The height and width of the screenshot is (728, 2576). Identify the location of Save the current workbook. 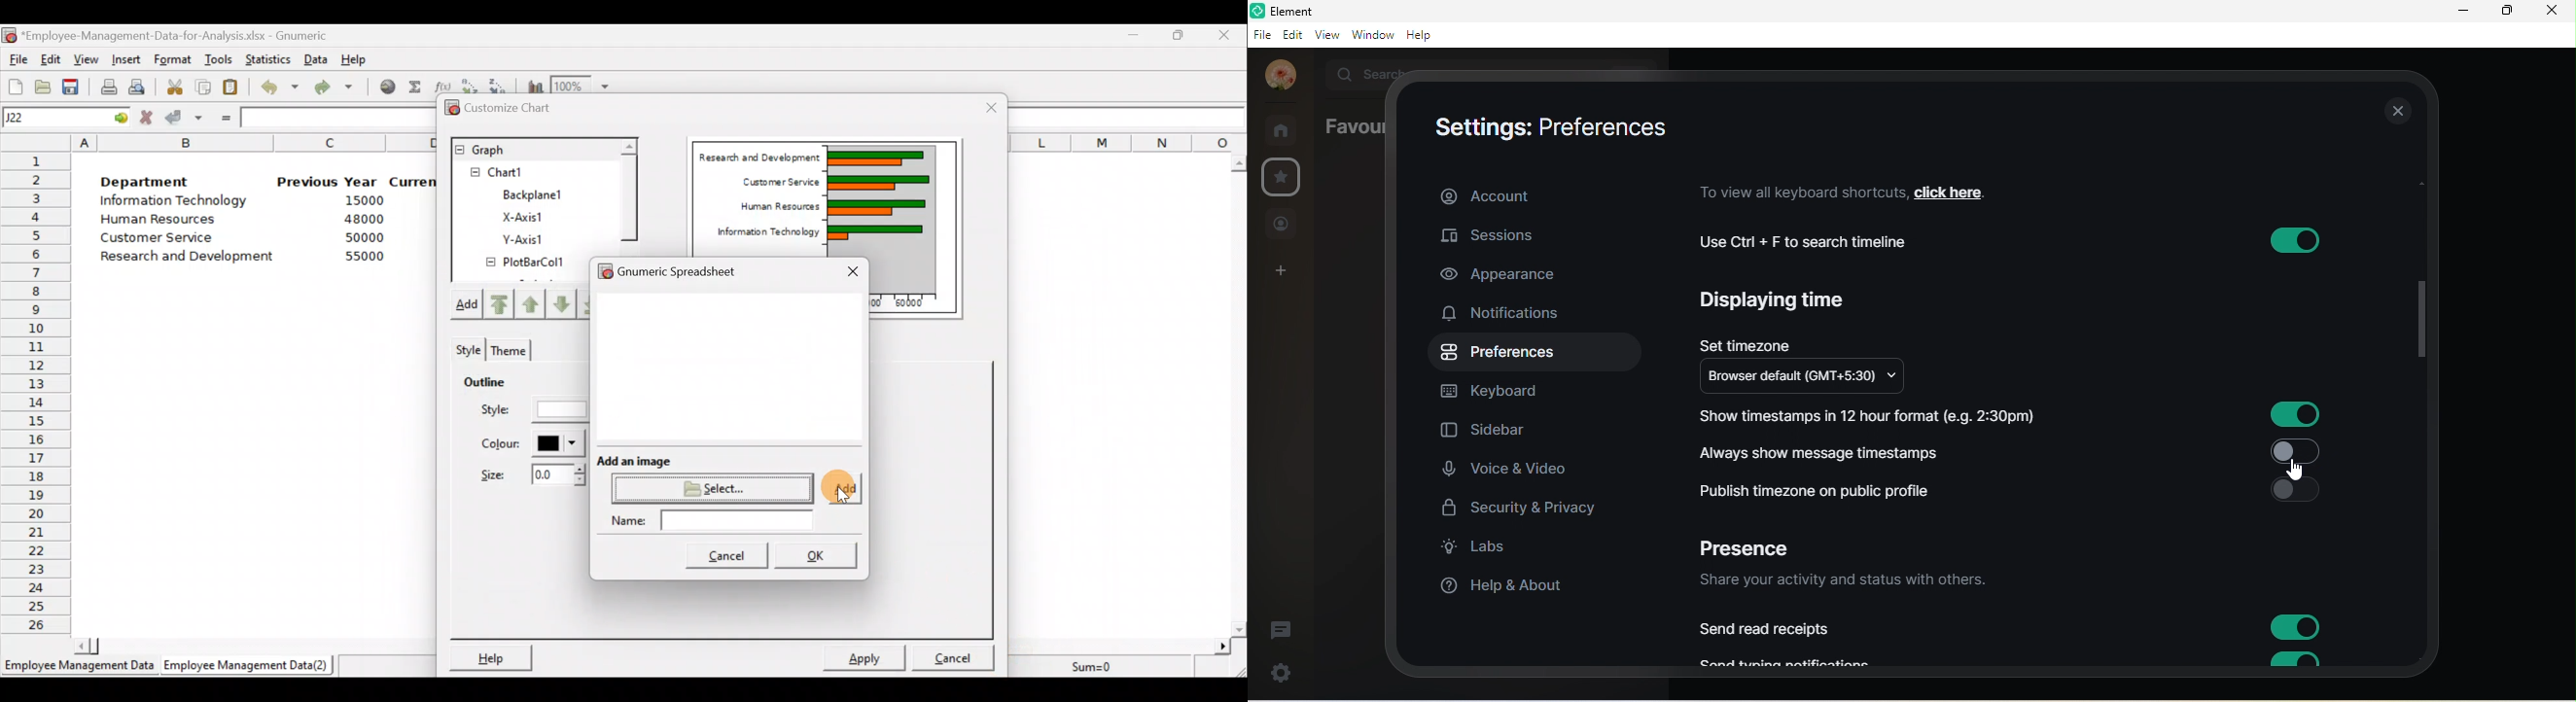
(72, 85).